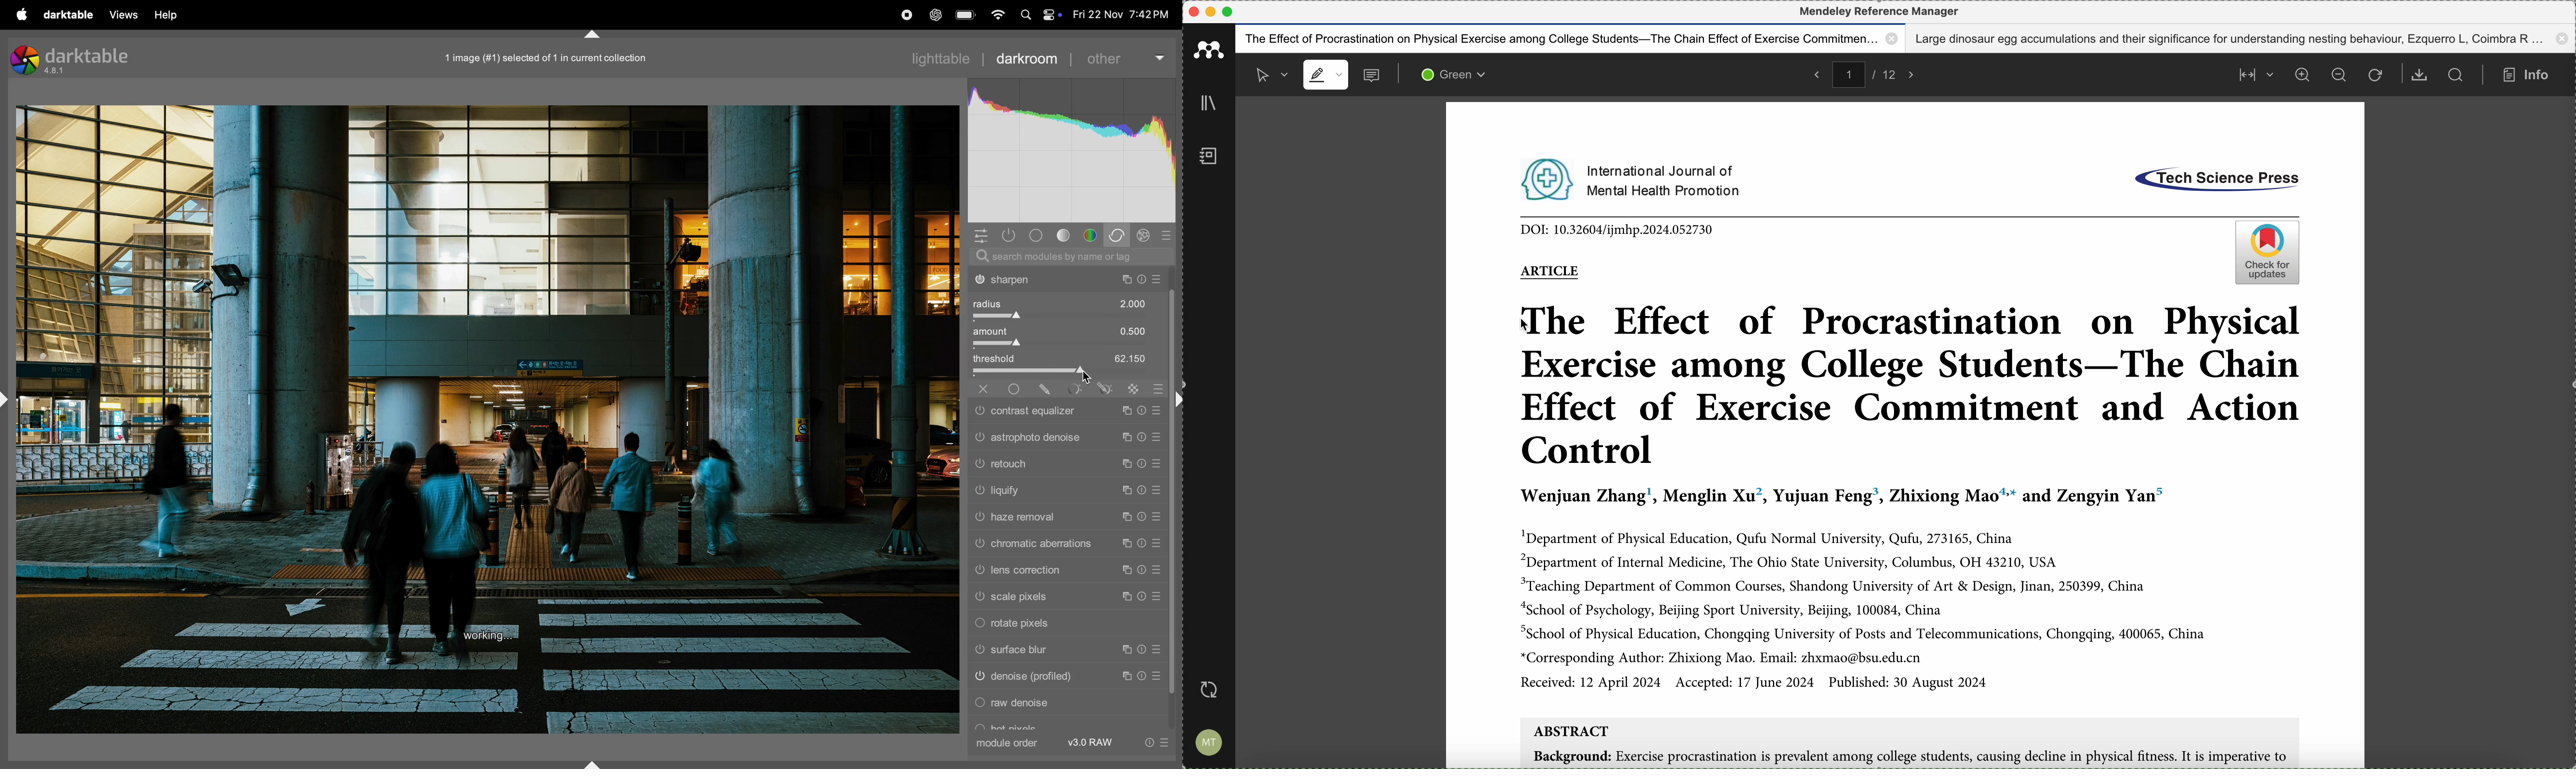 Image resolution: width=2576 pixels, height=784 pixels. I want to click on record, so click(902, 14).